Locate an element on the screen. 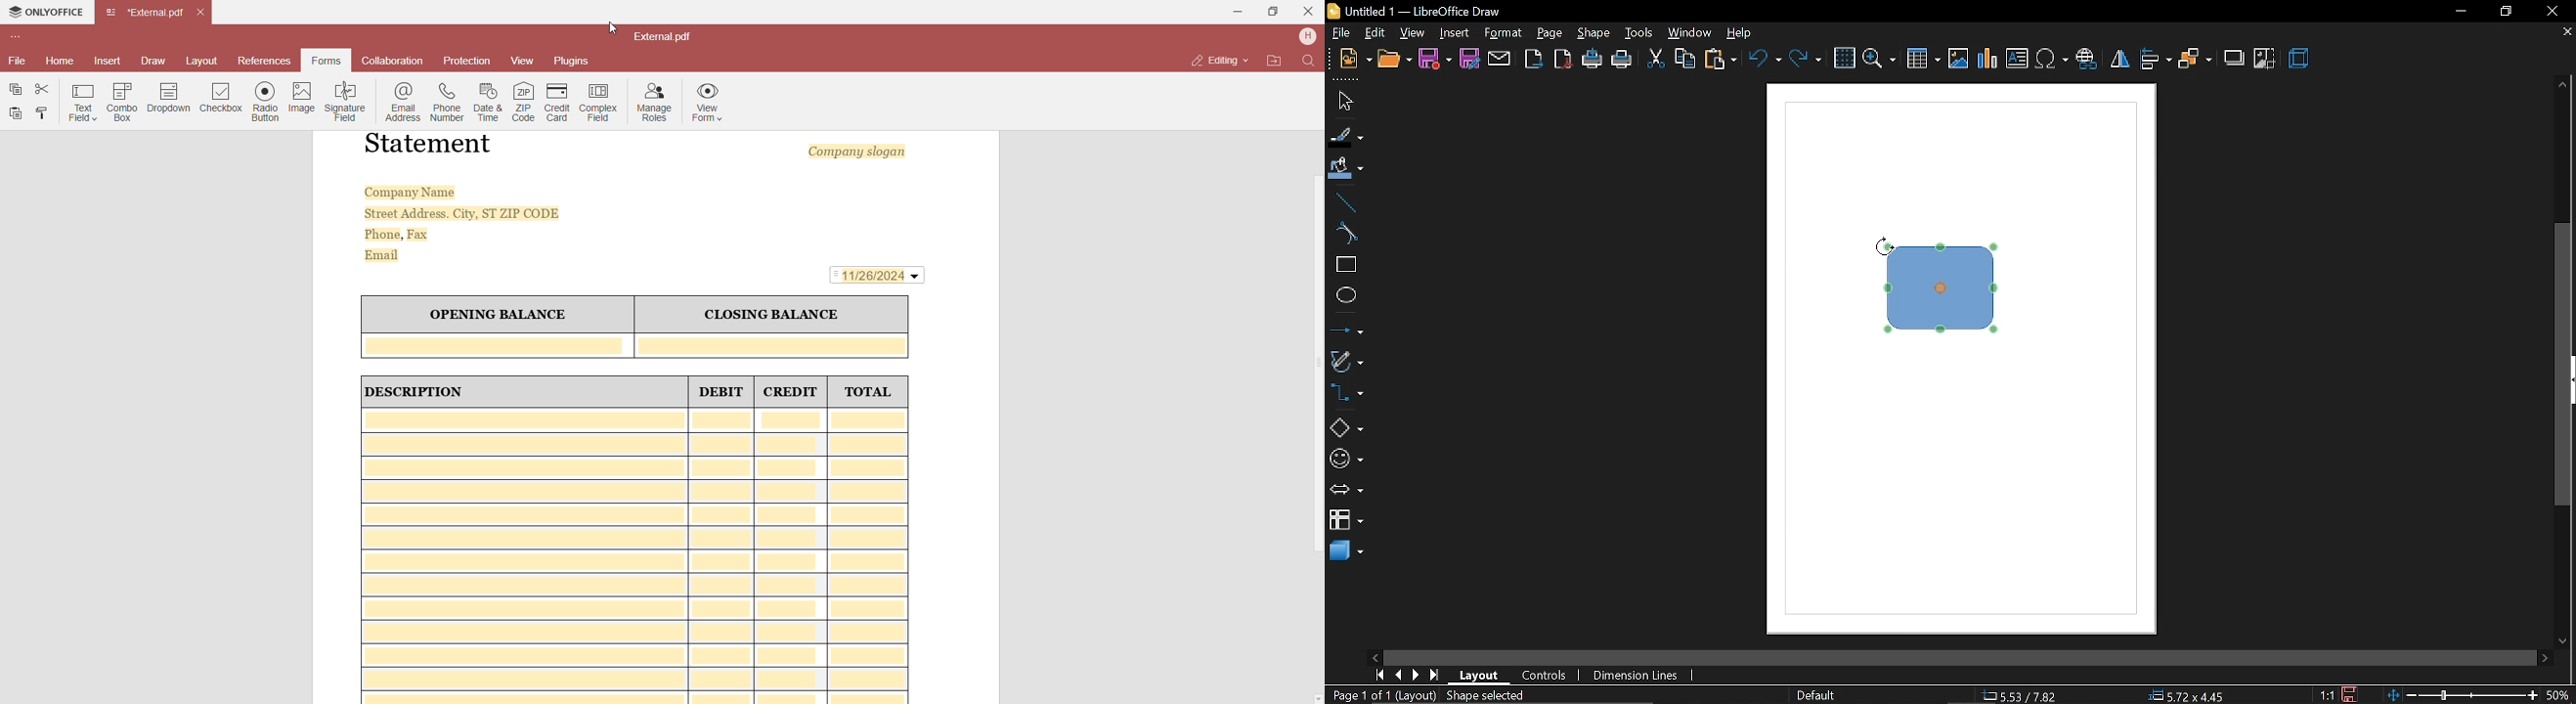 Image resolution: width=2576 pixels, height=728 pixels. save is located at coordinates (1436, 59).